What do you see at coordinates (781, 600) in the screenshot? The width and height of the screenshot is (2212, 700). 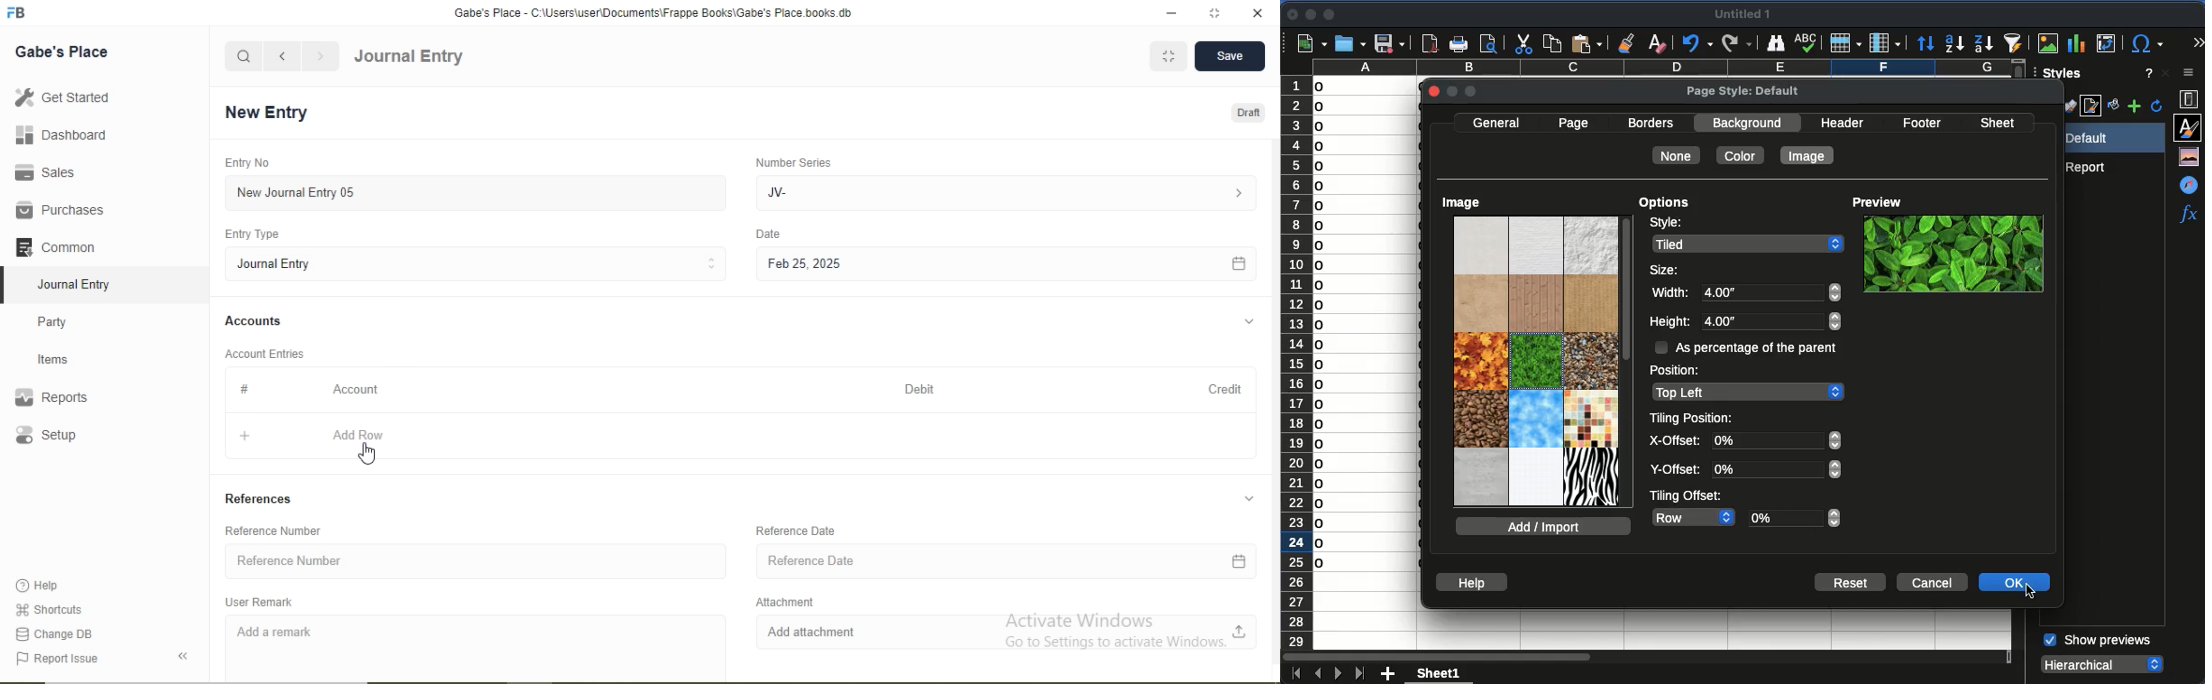 I see `Attachment` at bounding box center [781, 600].